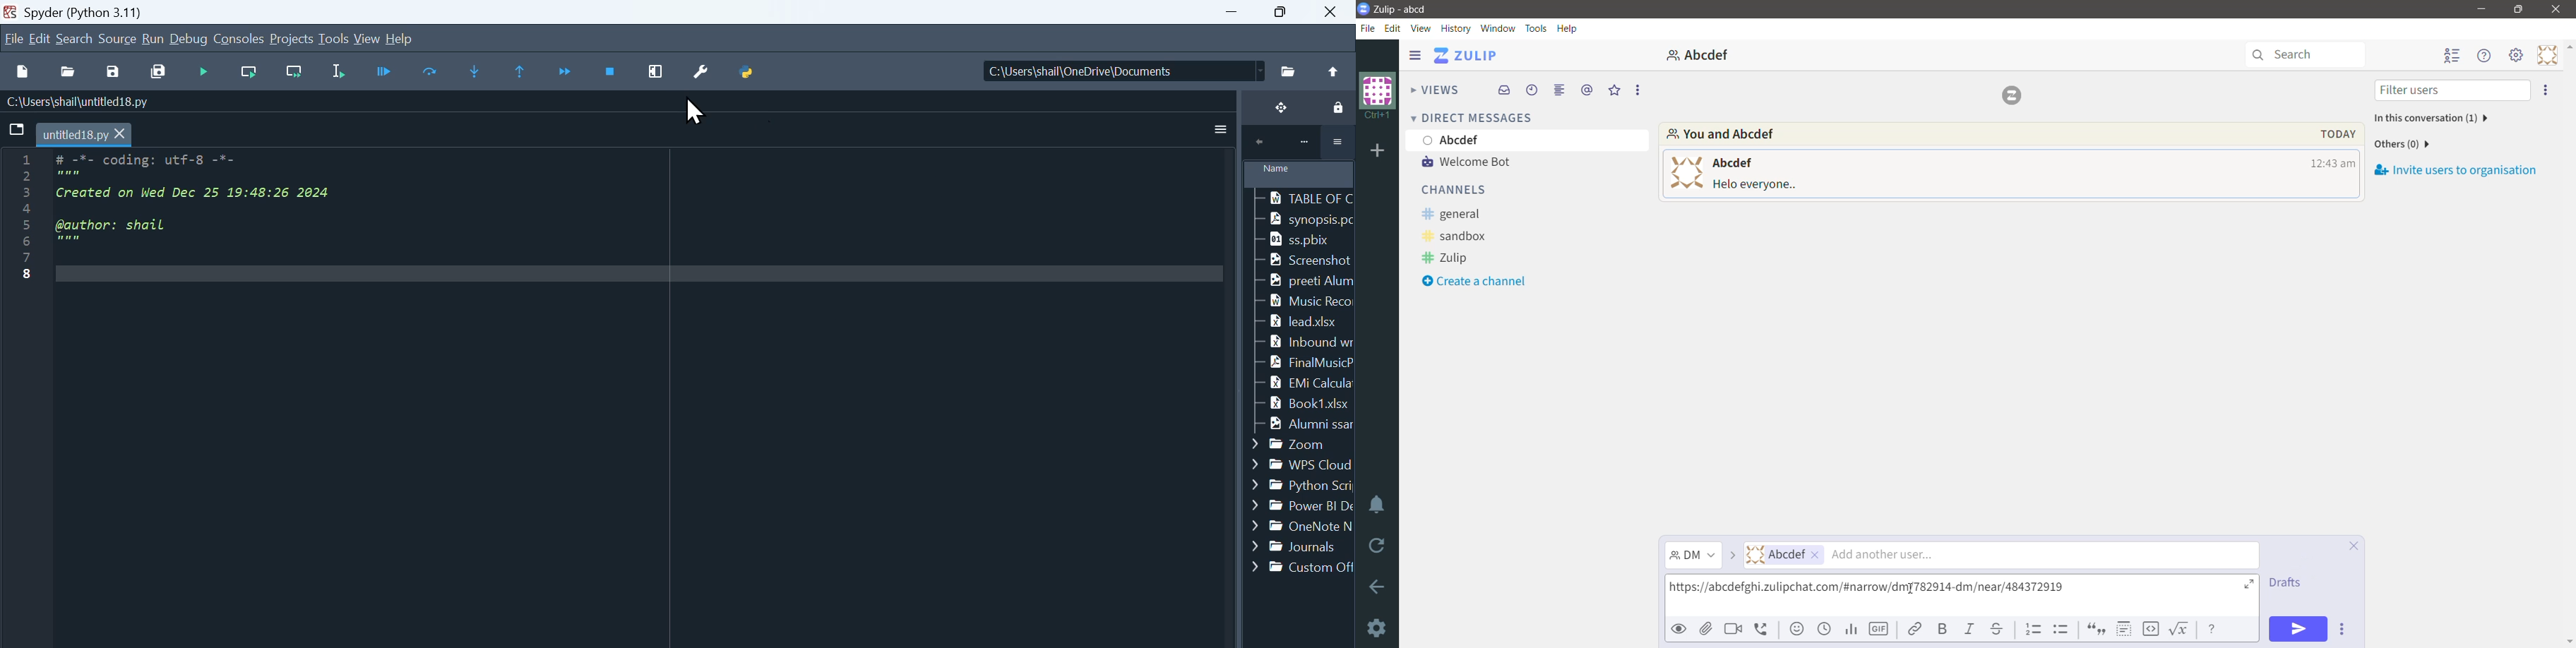 The height and width of the screenshot is (672, 2576). Describe the element at coordinates (1301, 508) in the screenshot. I see `Power BI D..` at that location.